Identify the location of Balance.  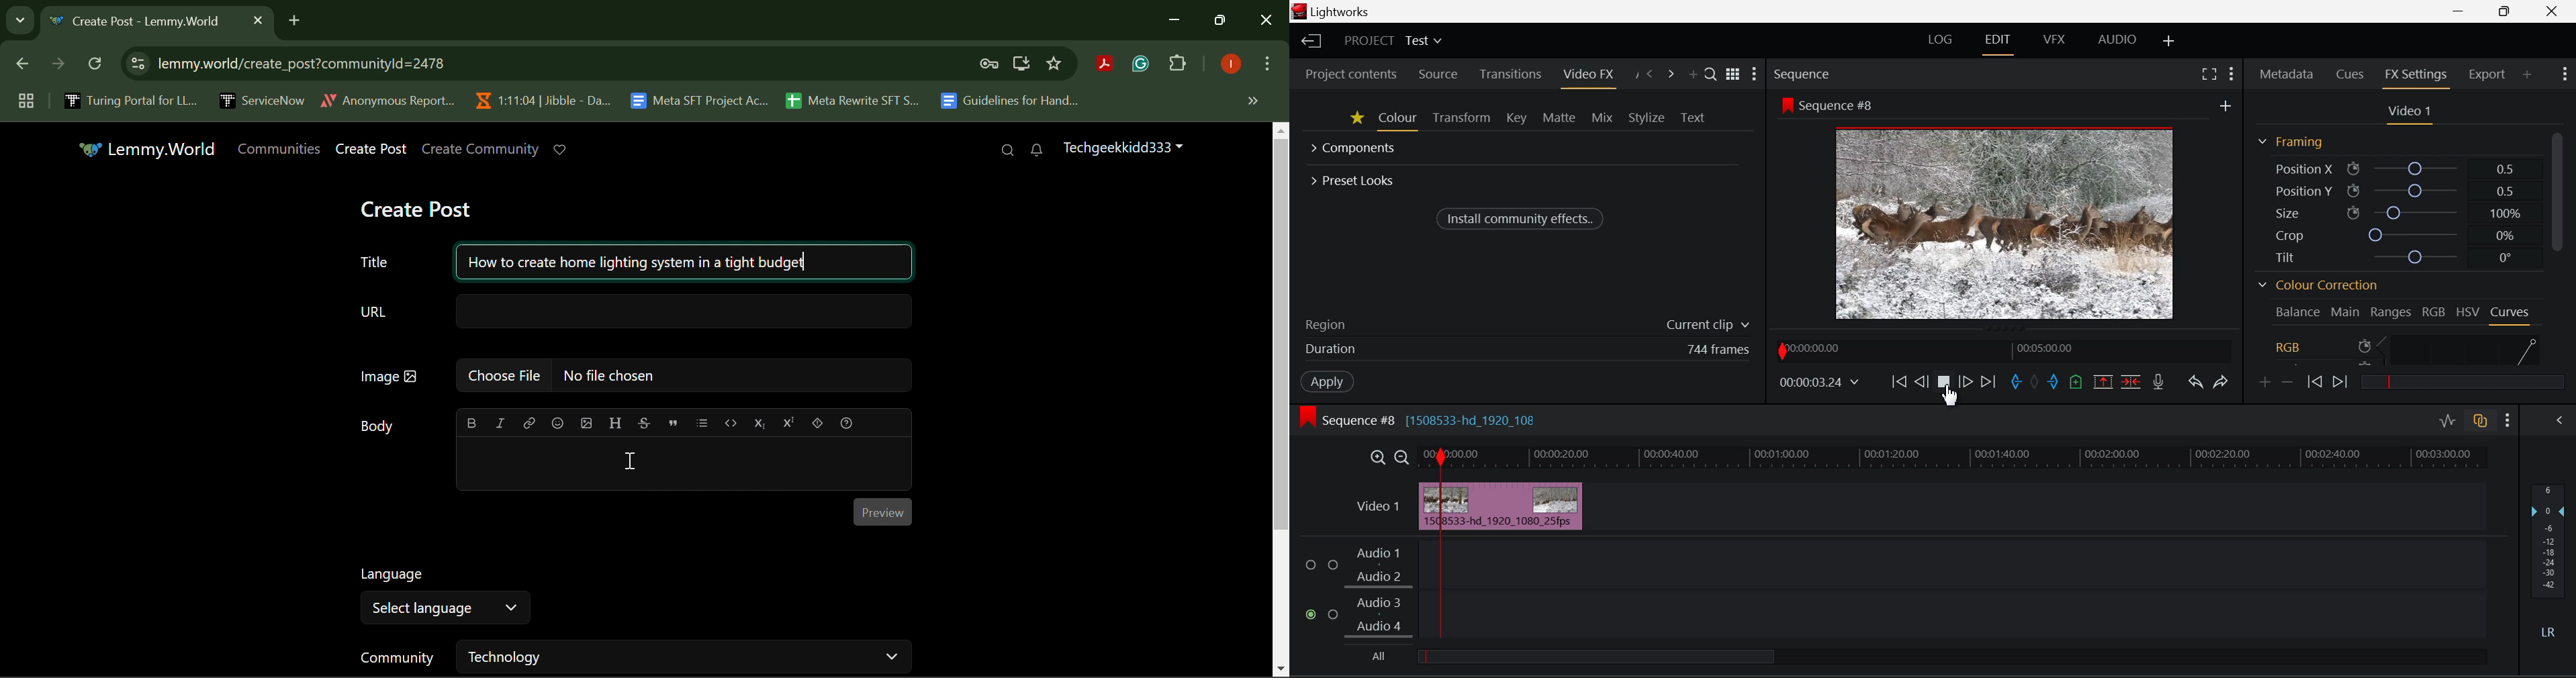
(2297, 312).